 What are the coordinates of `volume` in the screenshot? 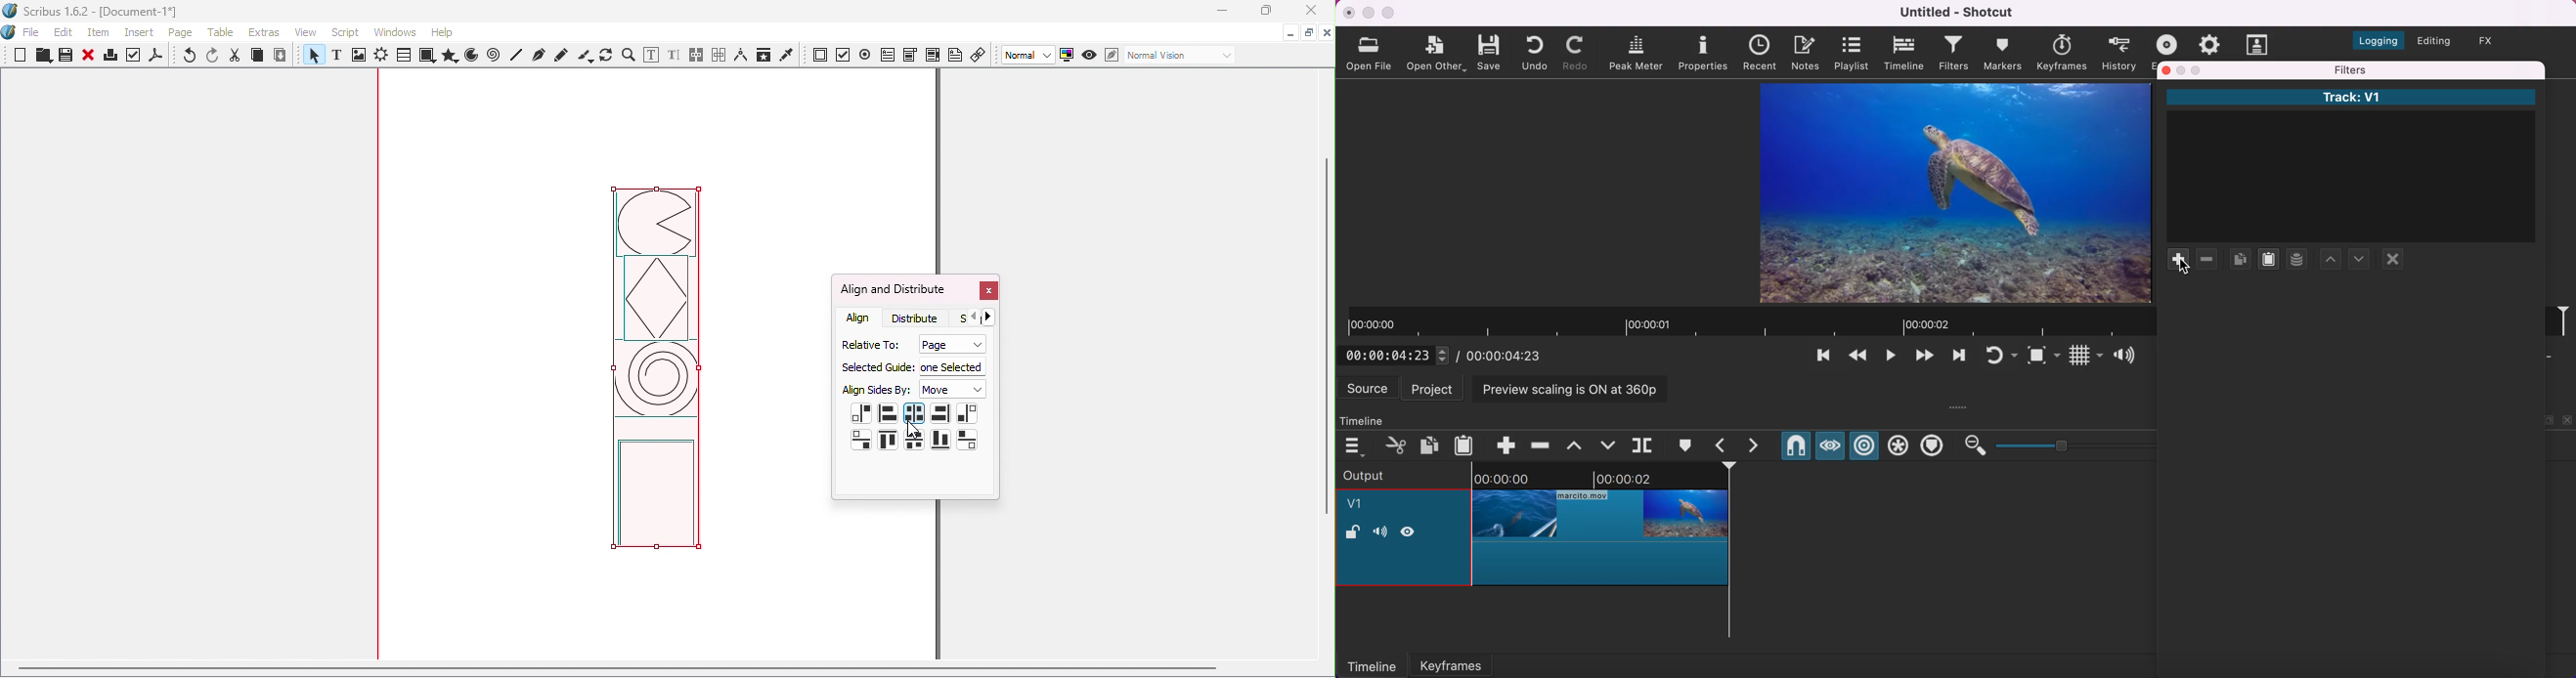 It's located at (1380, 533).